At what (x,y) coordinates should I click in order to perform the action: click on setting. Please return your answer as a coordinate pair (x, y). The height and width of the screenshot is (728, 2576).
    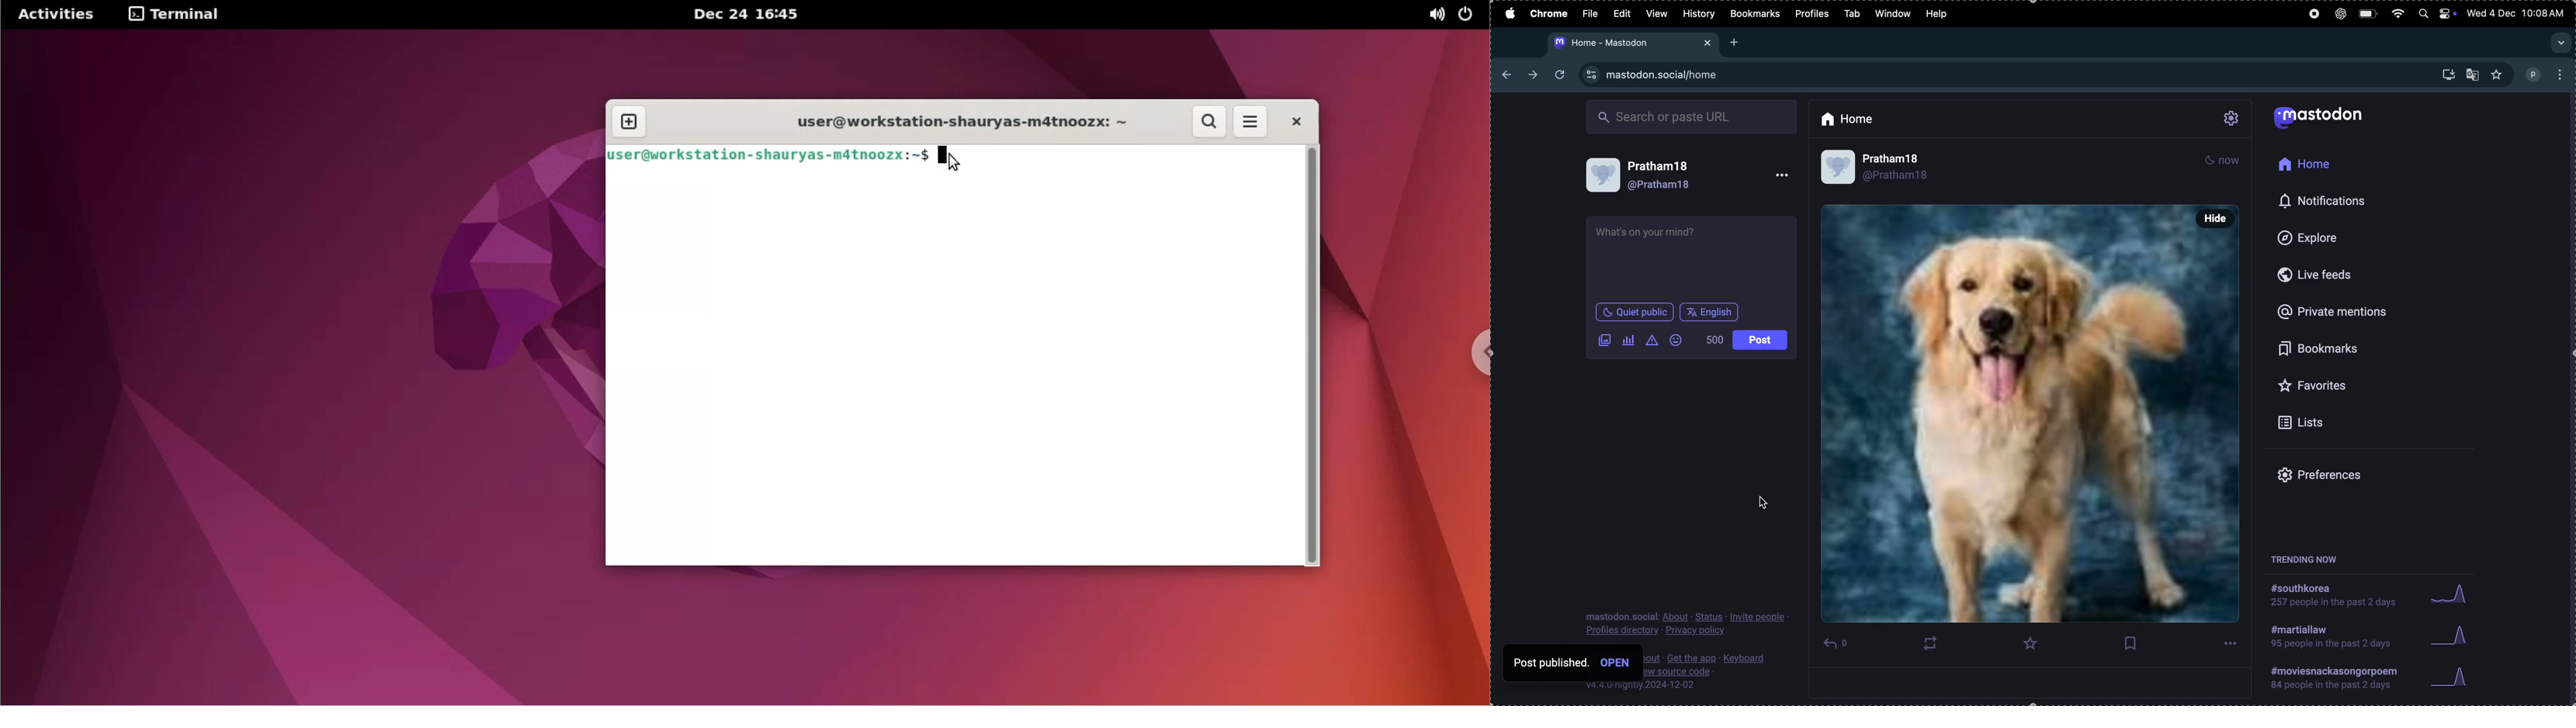
    Looking at the image, I should click on (2233, 119).